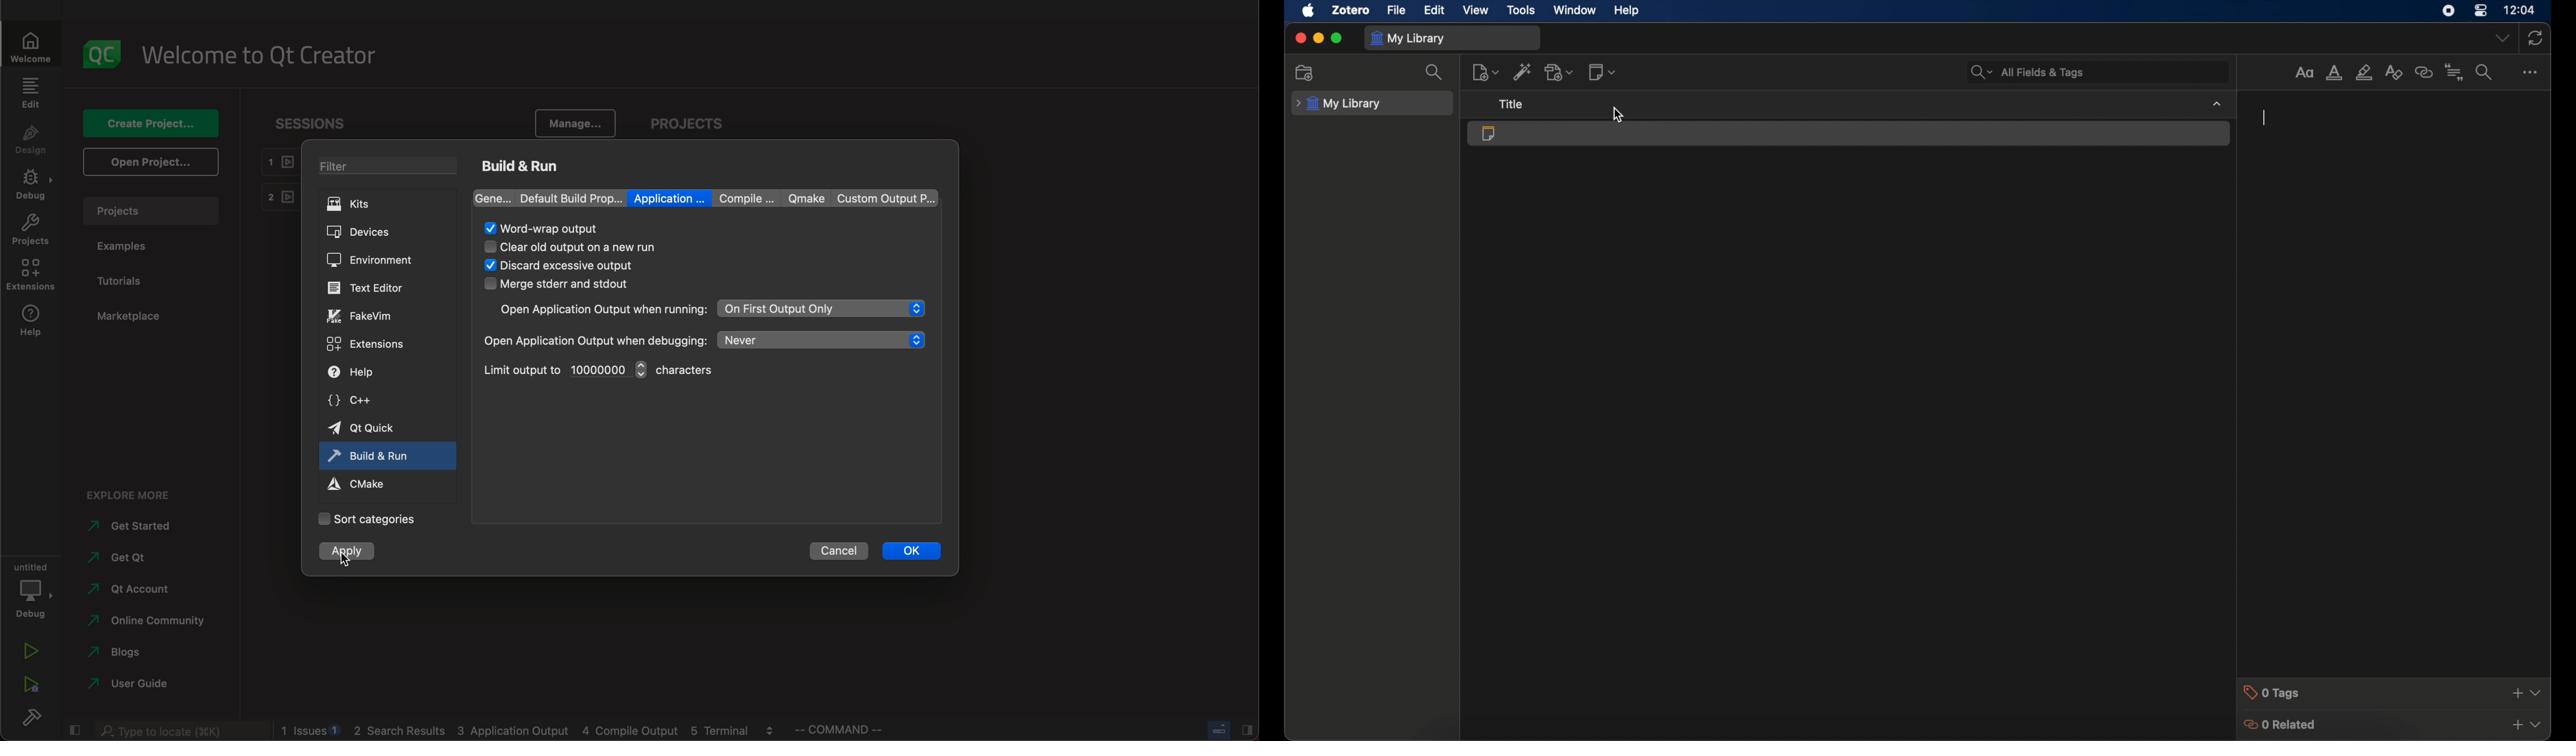 The height and width of the screenshot is (756, 2576). What do you see at coordinates (2265, 117) in the screenshot?
I see `text cursor` at bounding box center [2265, 117].